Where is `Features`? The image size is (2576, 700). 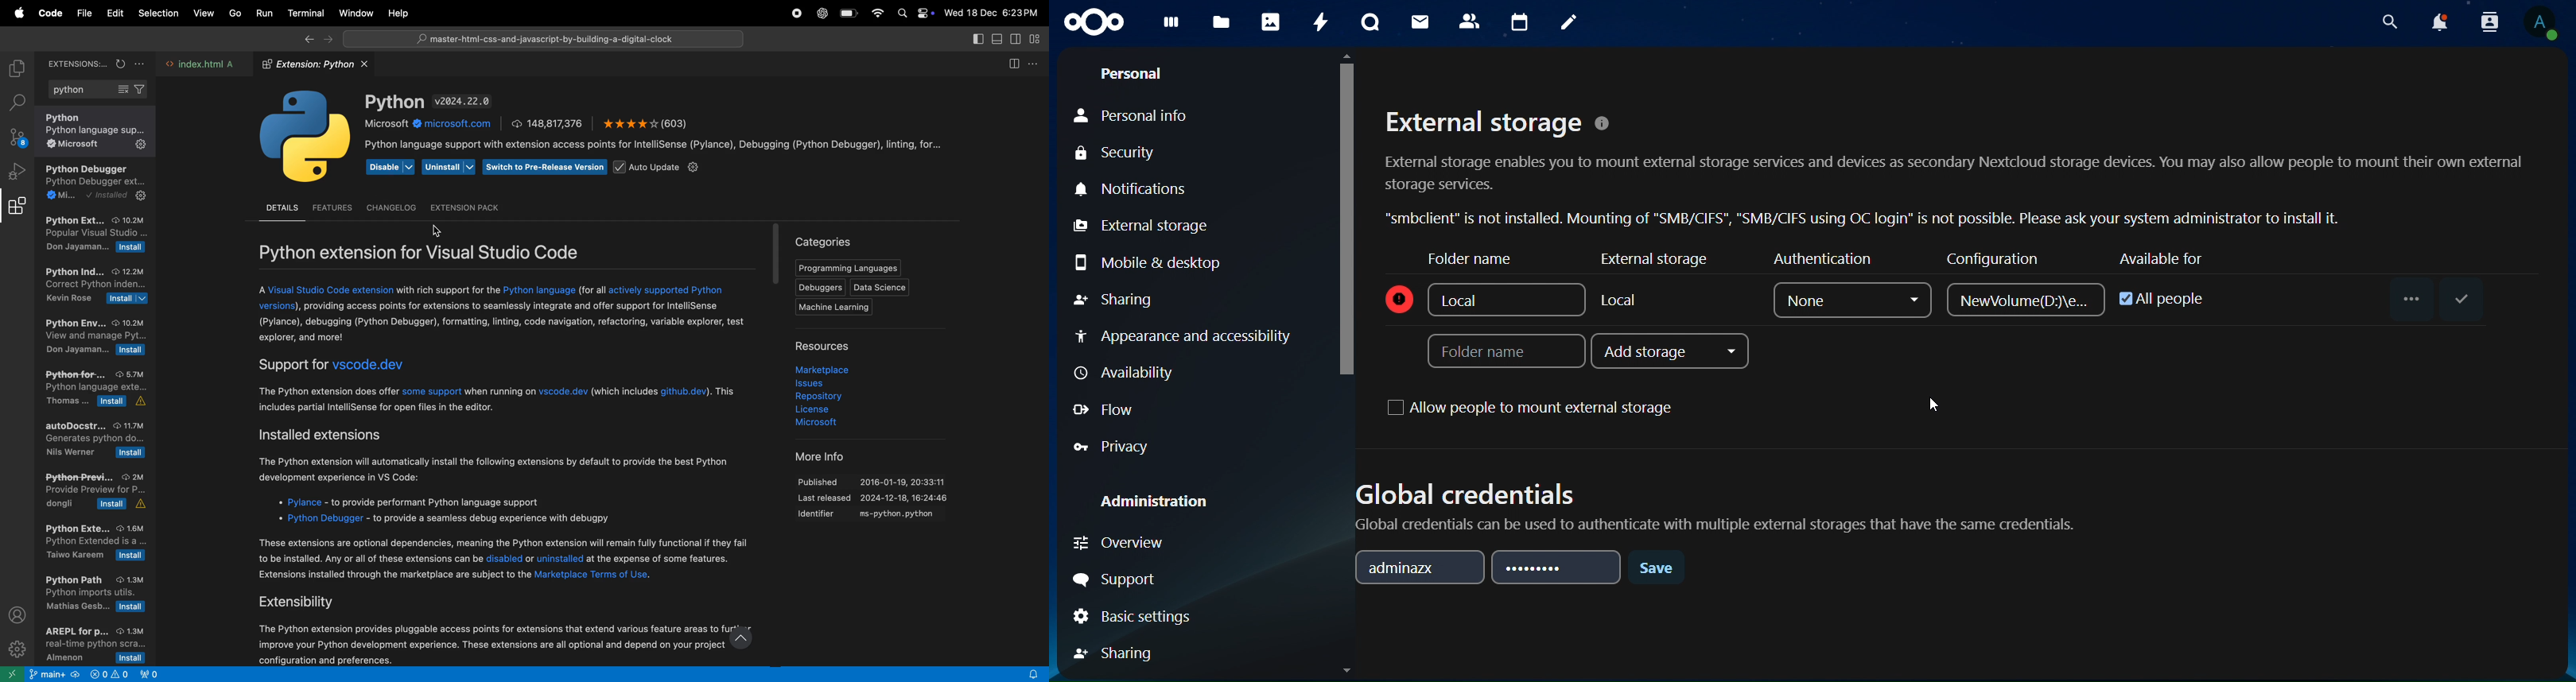 Features is located at coordinates (333, 206).